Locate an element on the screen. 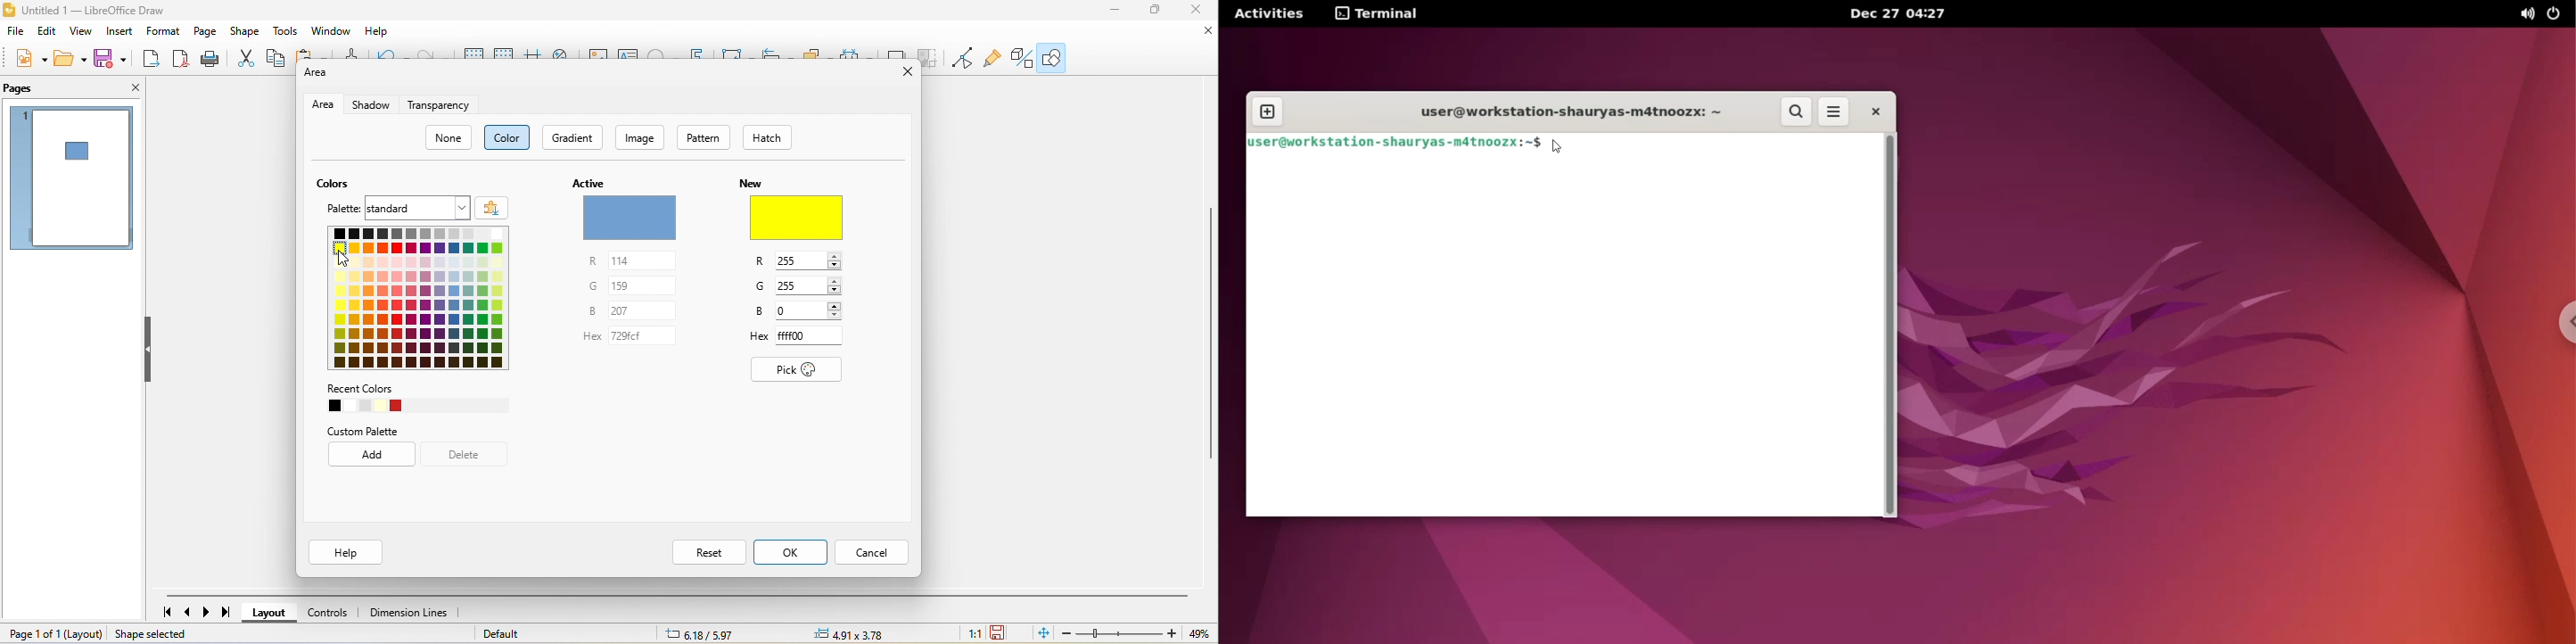 Image resolution: width=2576 pixels, height=644 pixels. the document has been modified click to save the document is located at coordinates (1001, 633).